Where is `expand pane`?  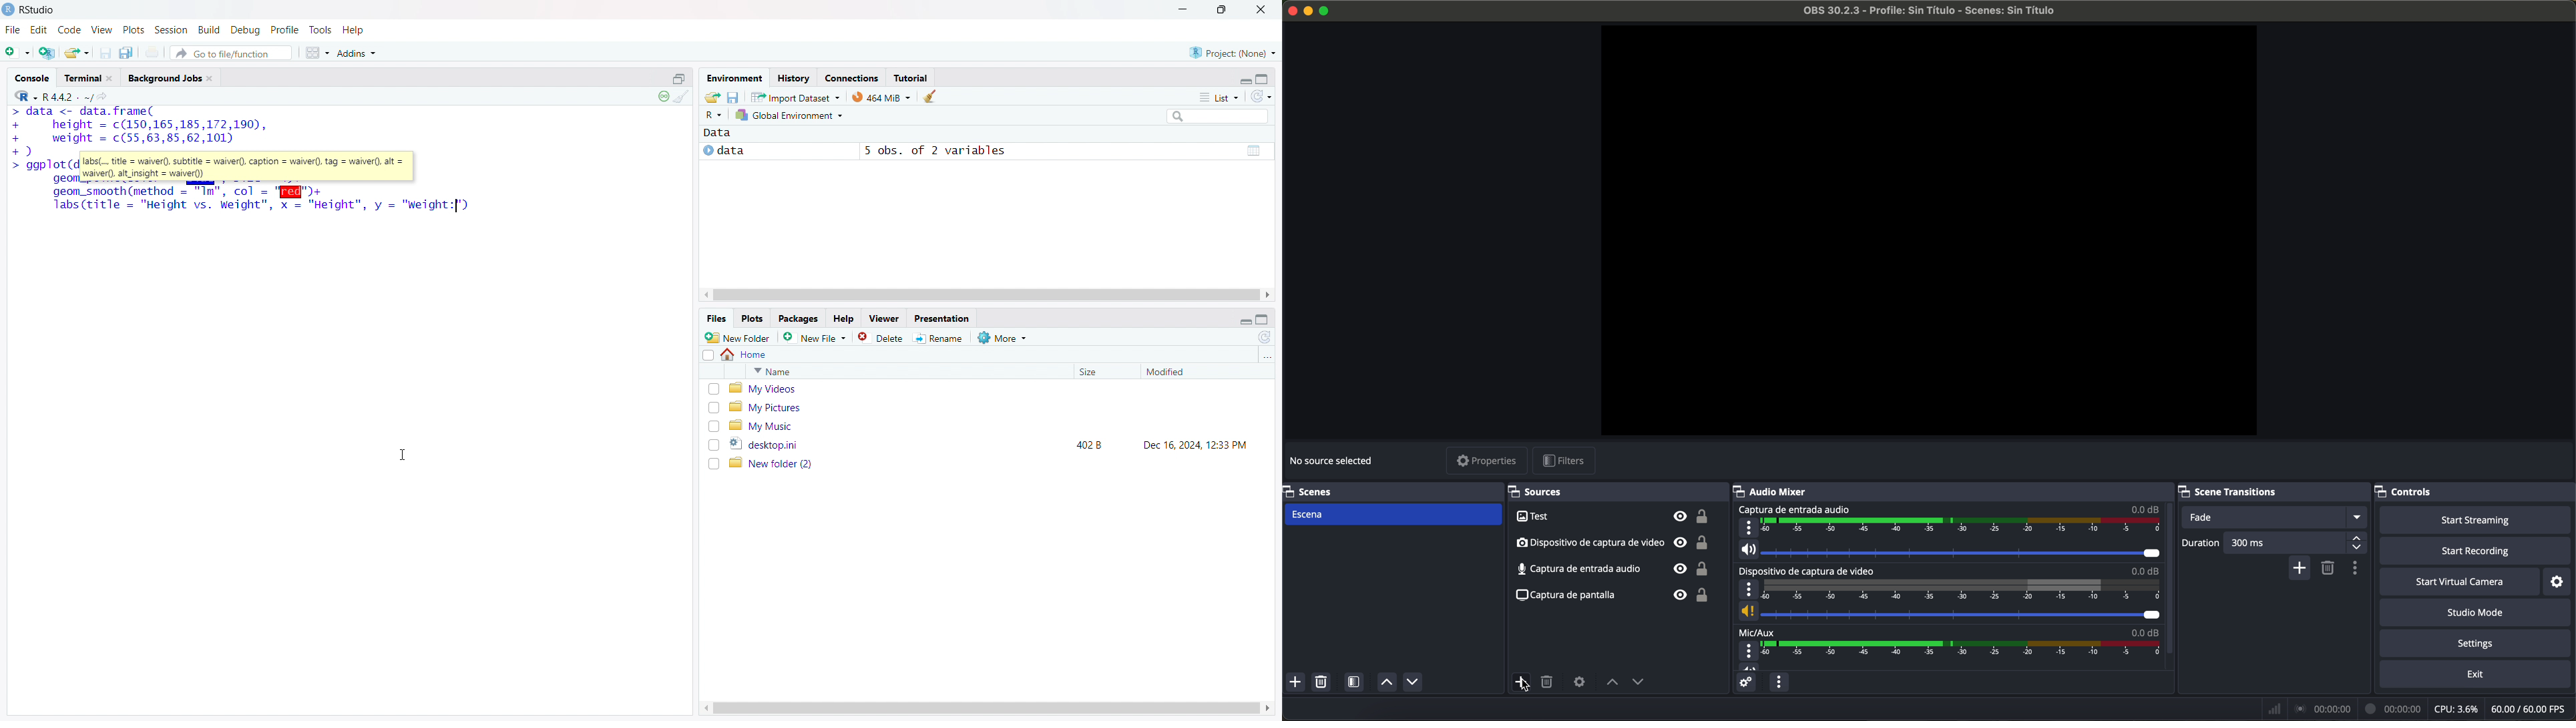
expand pane is located at coordinates (1264, 77).